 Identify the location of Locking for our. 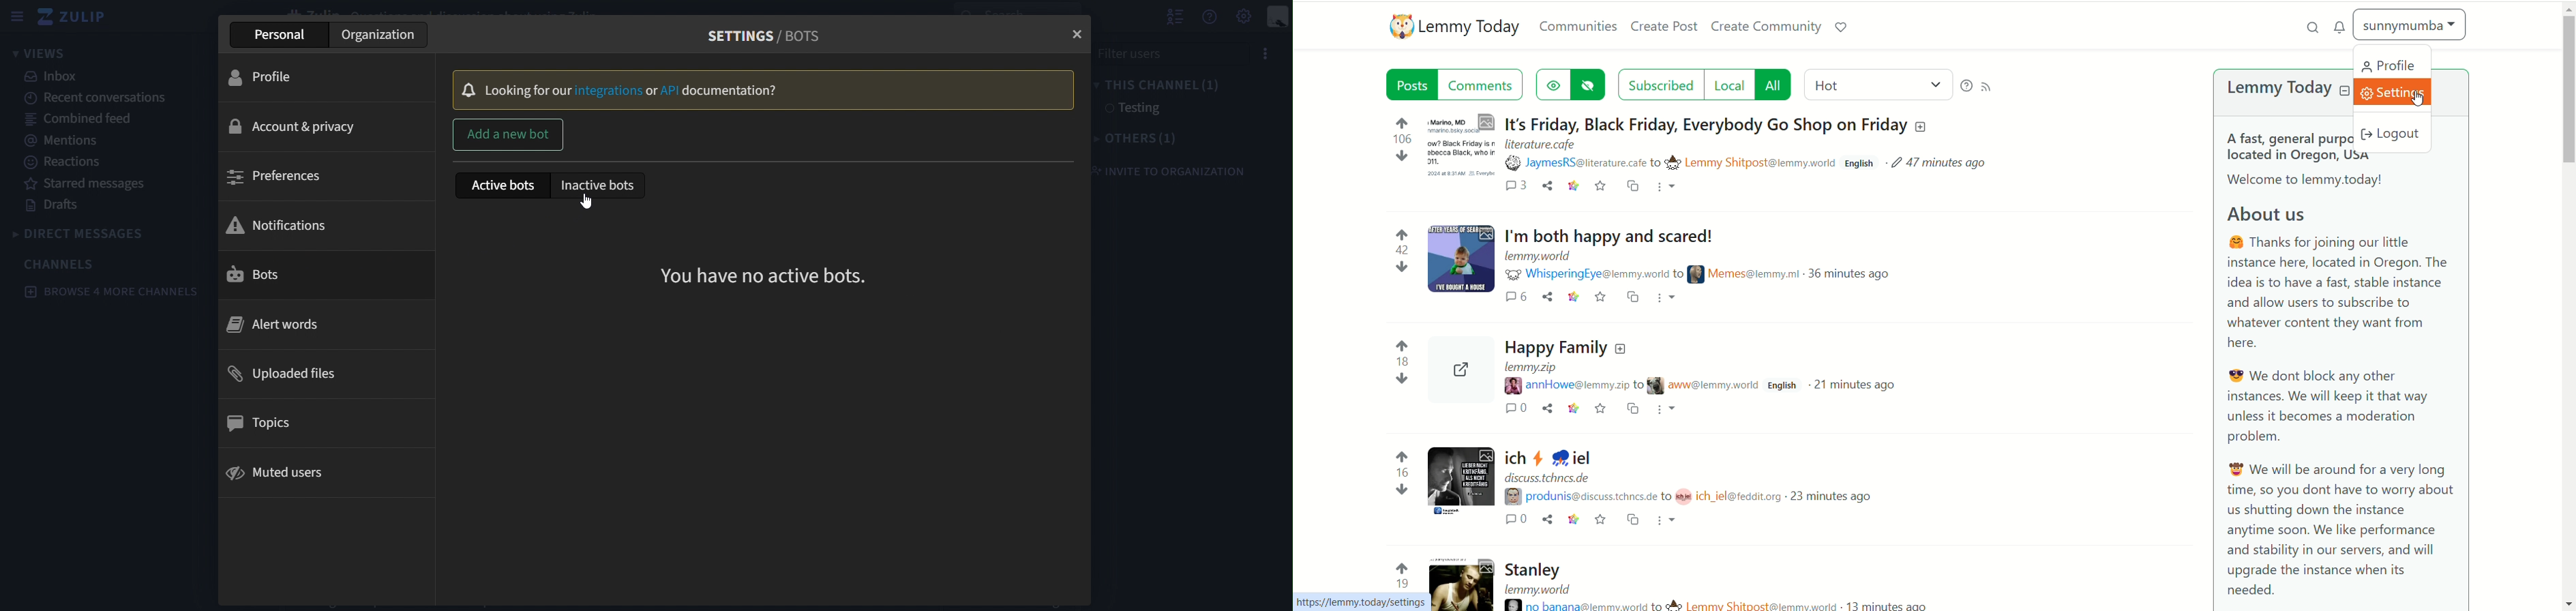
(526, 90).